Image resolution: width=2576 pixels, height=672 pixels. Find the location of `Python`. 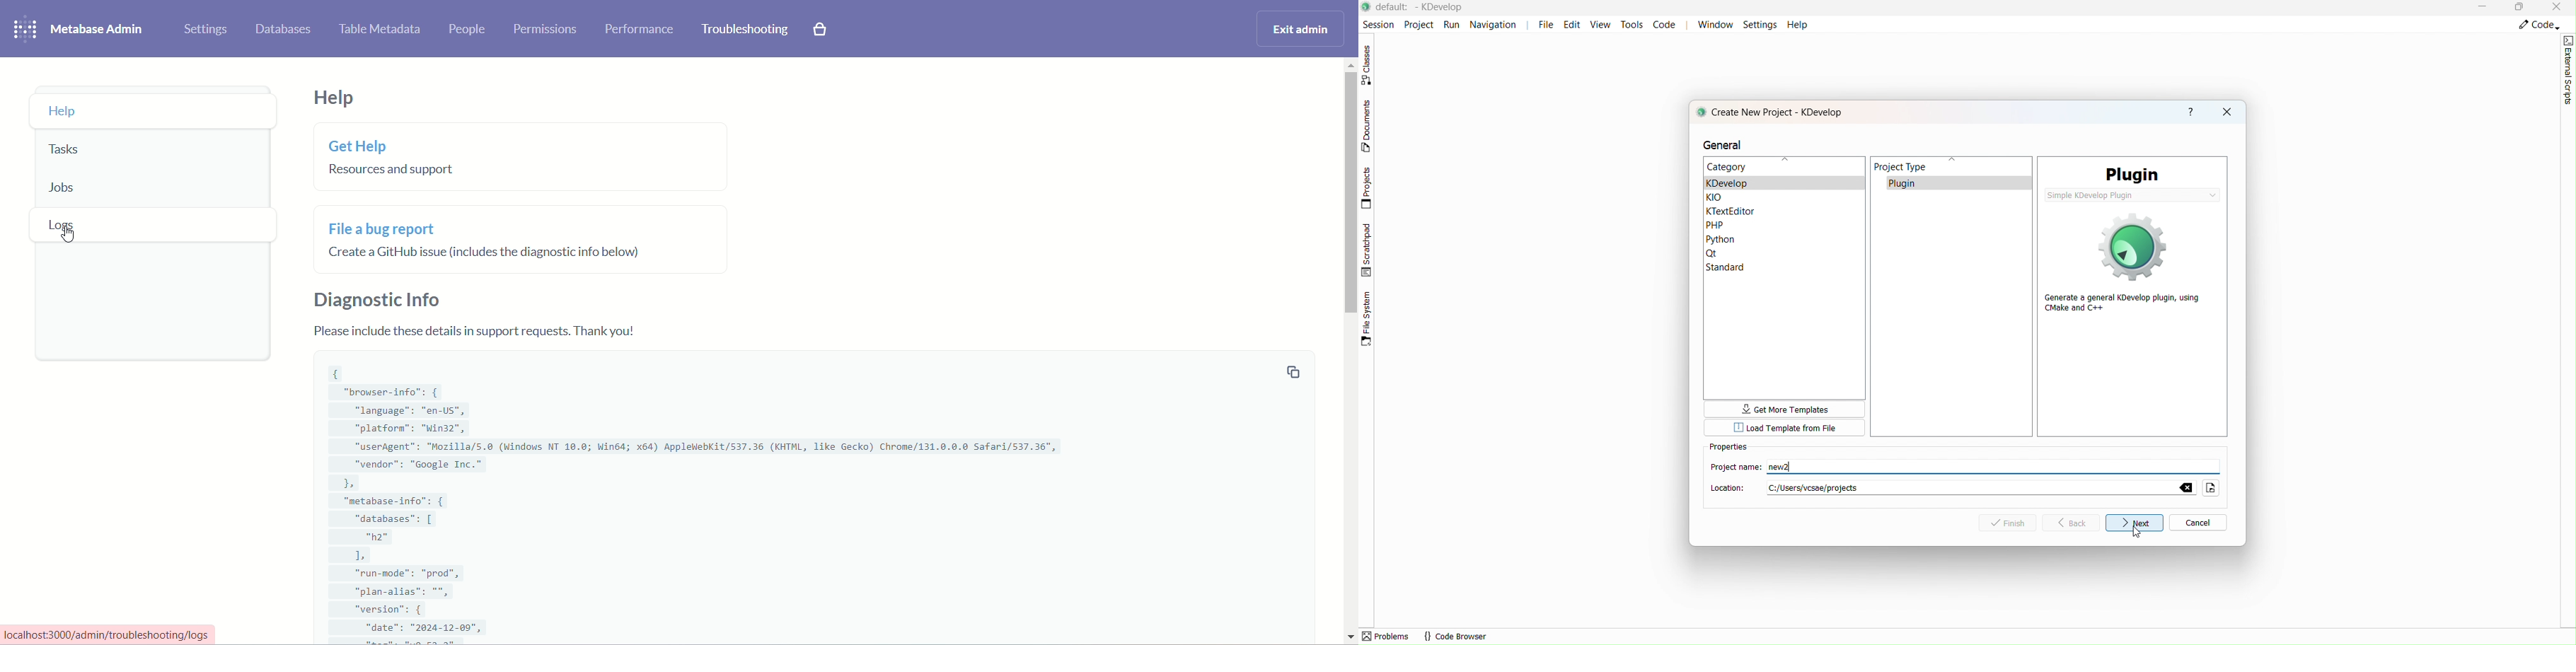

Python is located at coordinates (1723, 239).